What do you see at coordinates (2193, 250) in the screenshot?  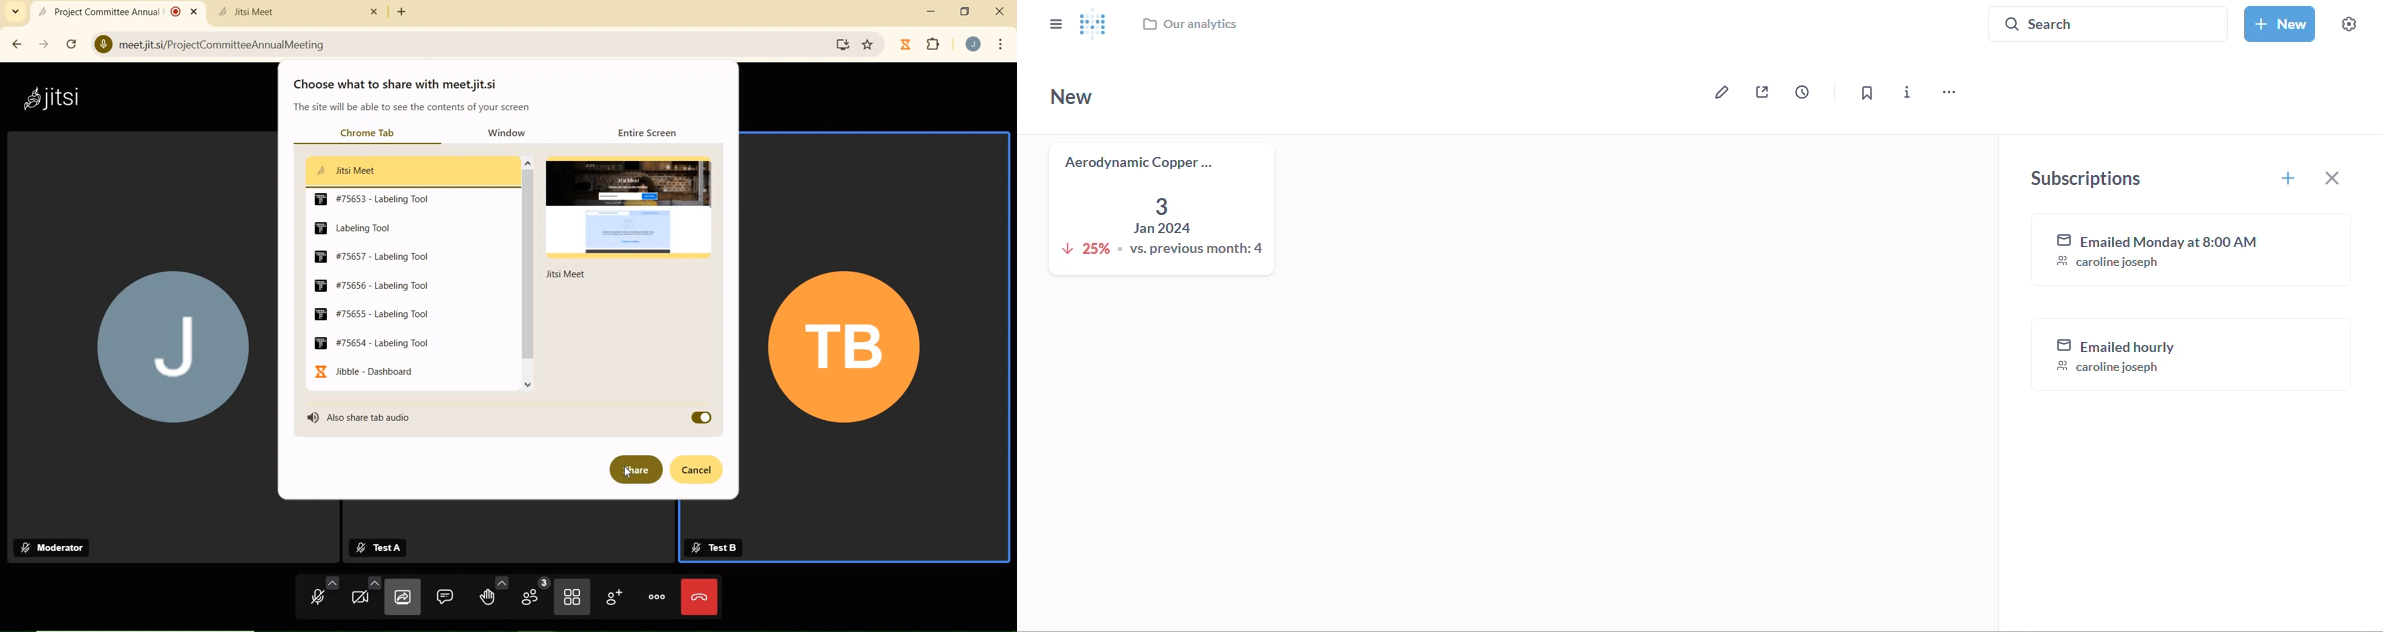 I see `emailed monday at 8:00 AM` at bounding box center [2193, 250].